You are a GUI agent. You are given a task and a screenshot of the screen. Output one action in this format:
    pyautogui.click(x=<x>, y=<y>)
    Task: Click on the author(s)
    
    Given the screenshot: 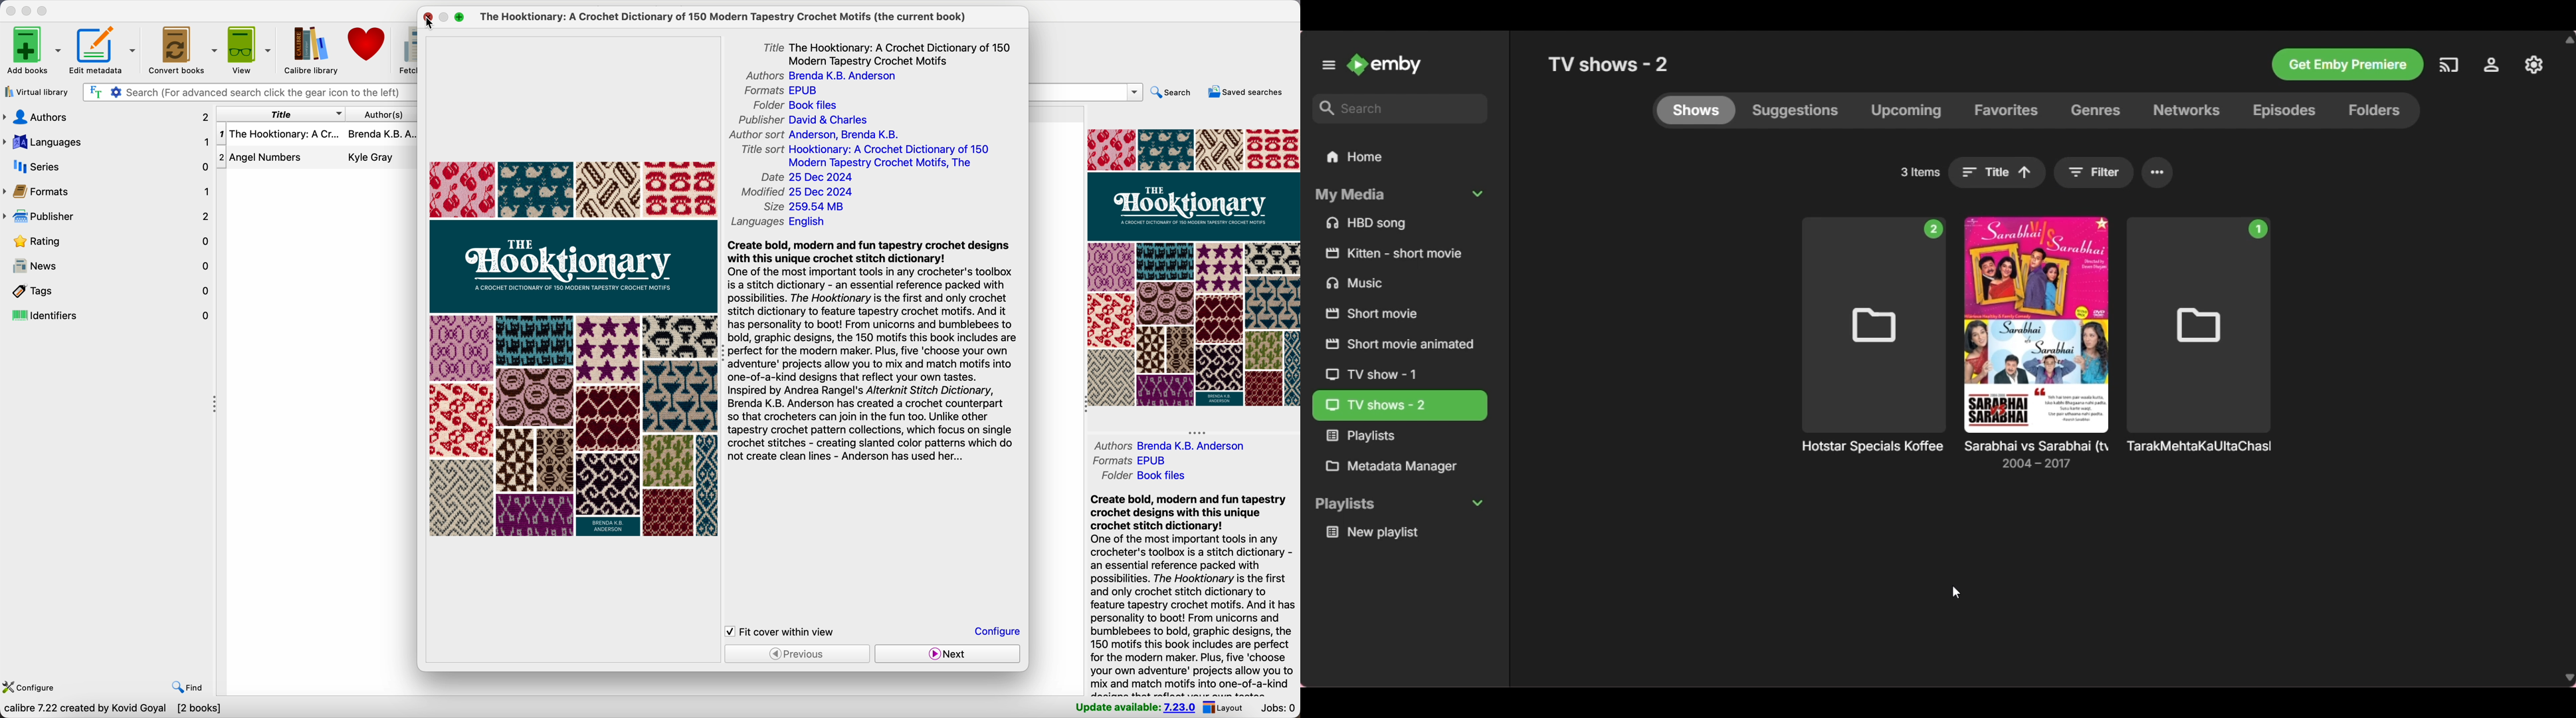 What is the action you would take?
    pyautogui.click(x=382, y=114)
    